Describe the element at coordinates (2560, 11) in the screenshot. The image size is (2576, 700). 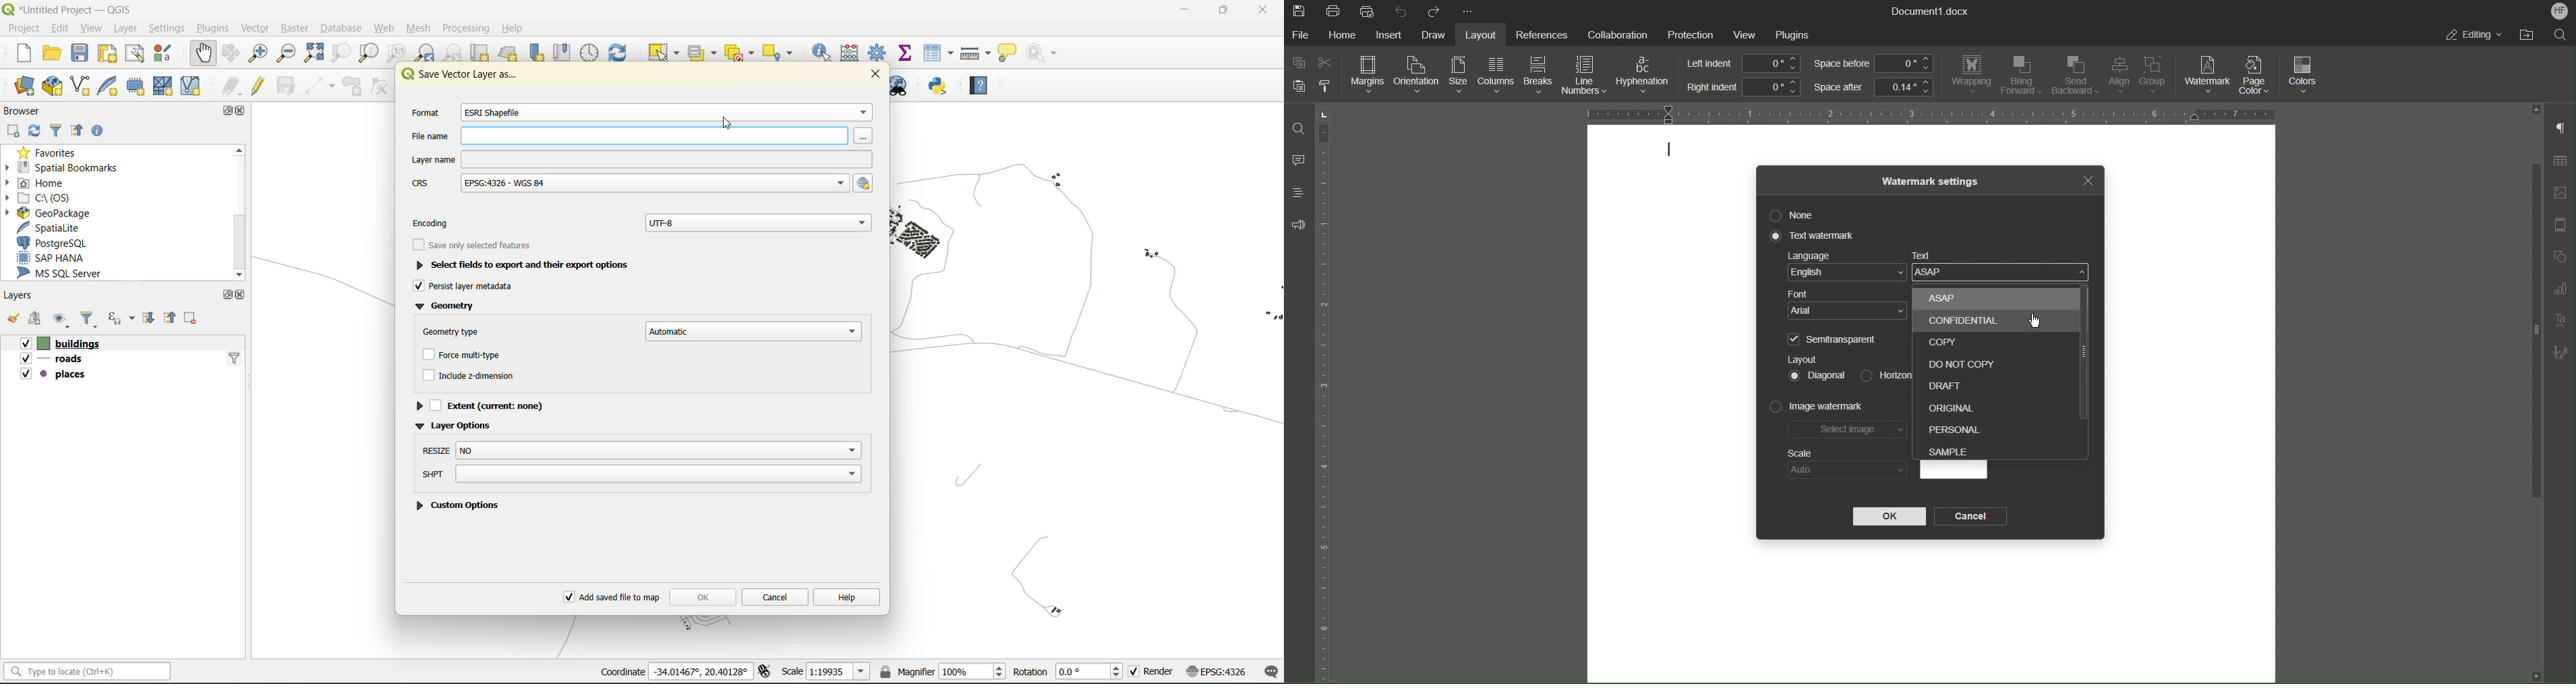
I see `Account` at that location.